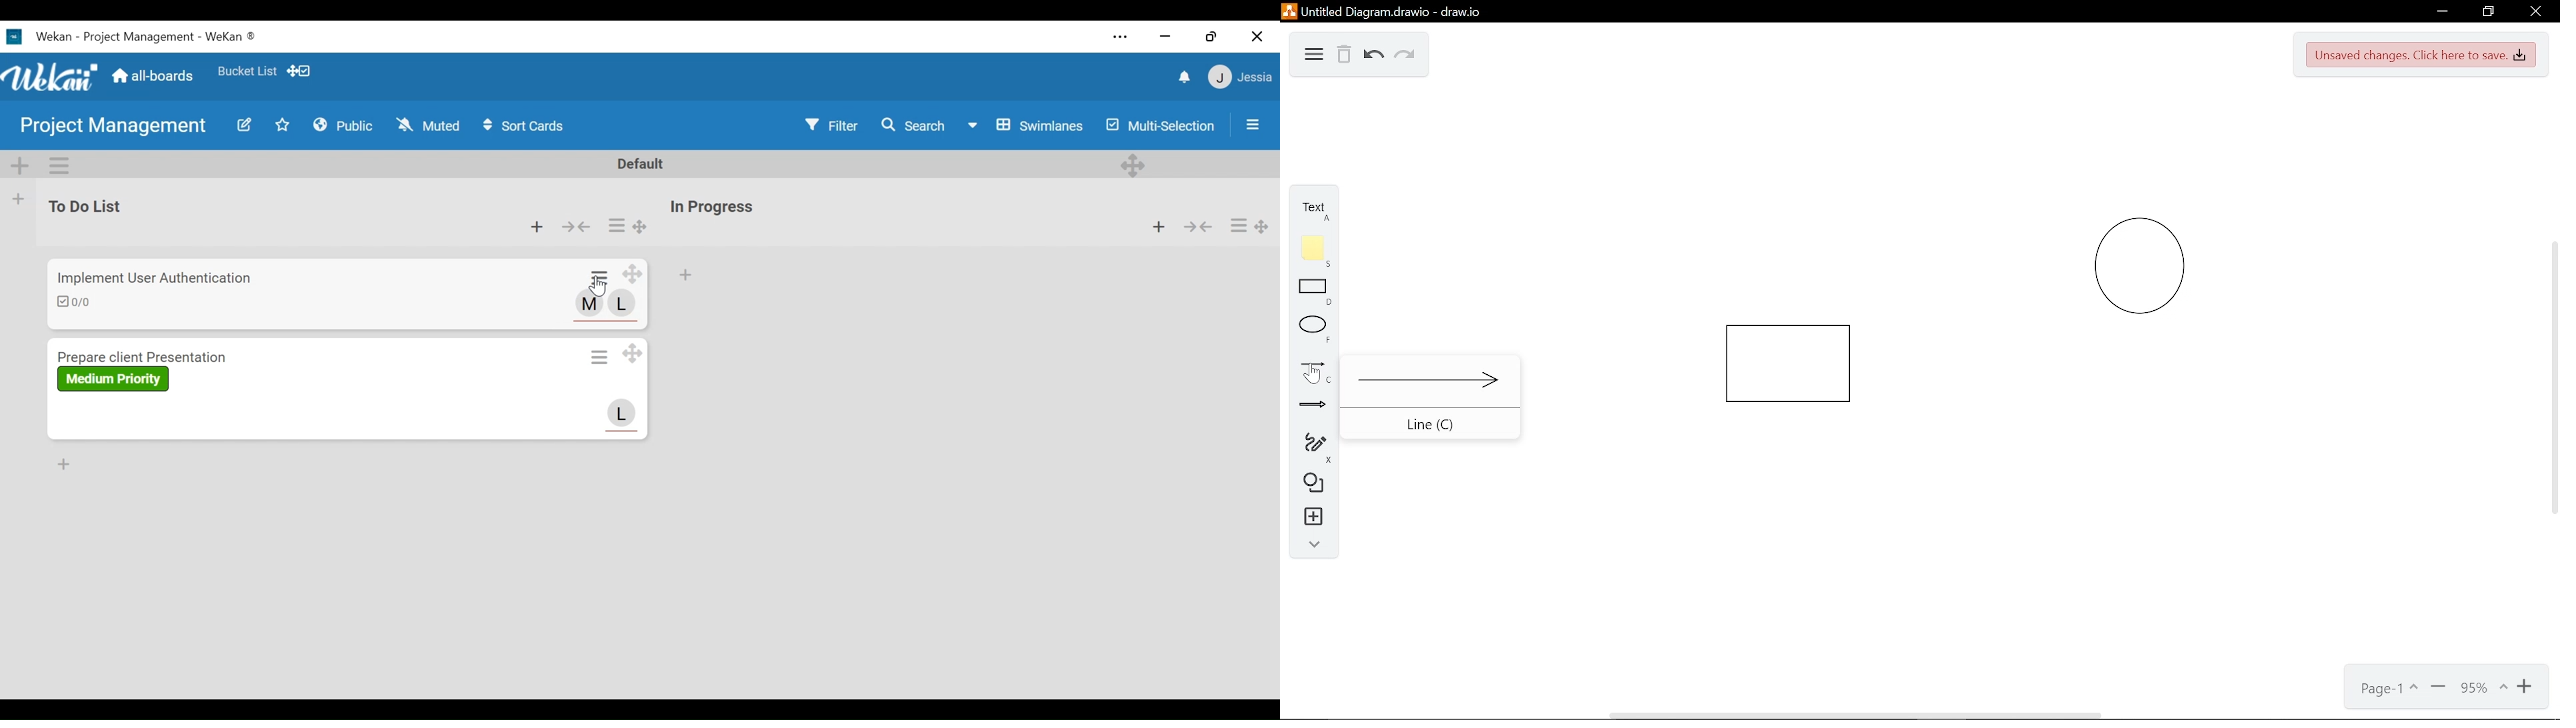 This screenshot has width=2576, height=728. Describe the element at coordinates (1434, 379) in the screenshot. I see `Line` at that location.